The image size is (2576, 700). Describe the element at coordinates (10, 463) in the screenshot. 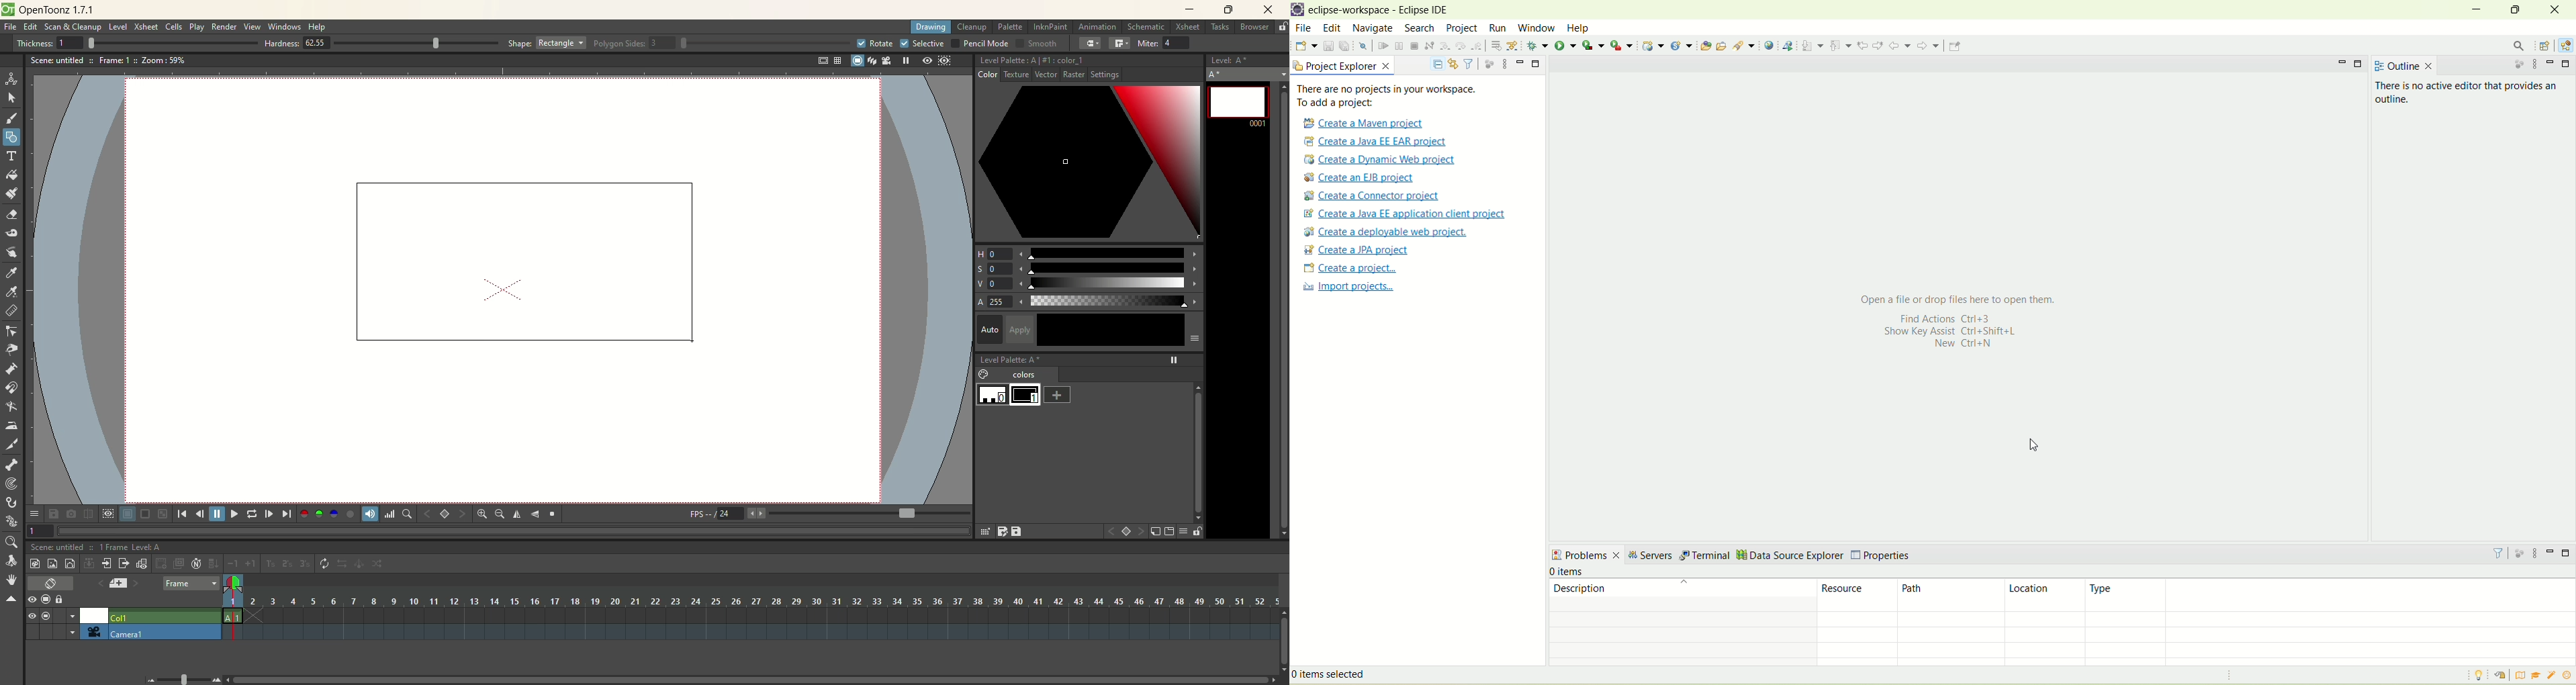

I see `skeleton` at that location.